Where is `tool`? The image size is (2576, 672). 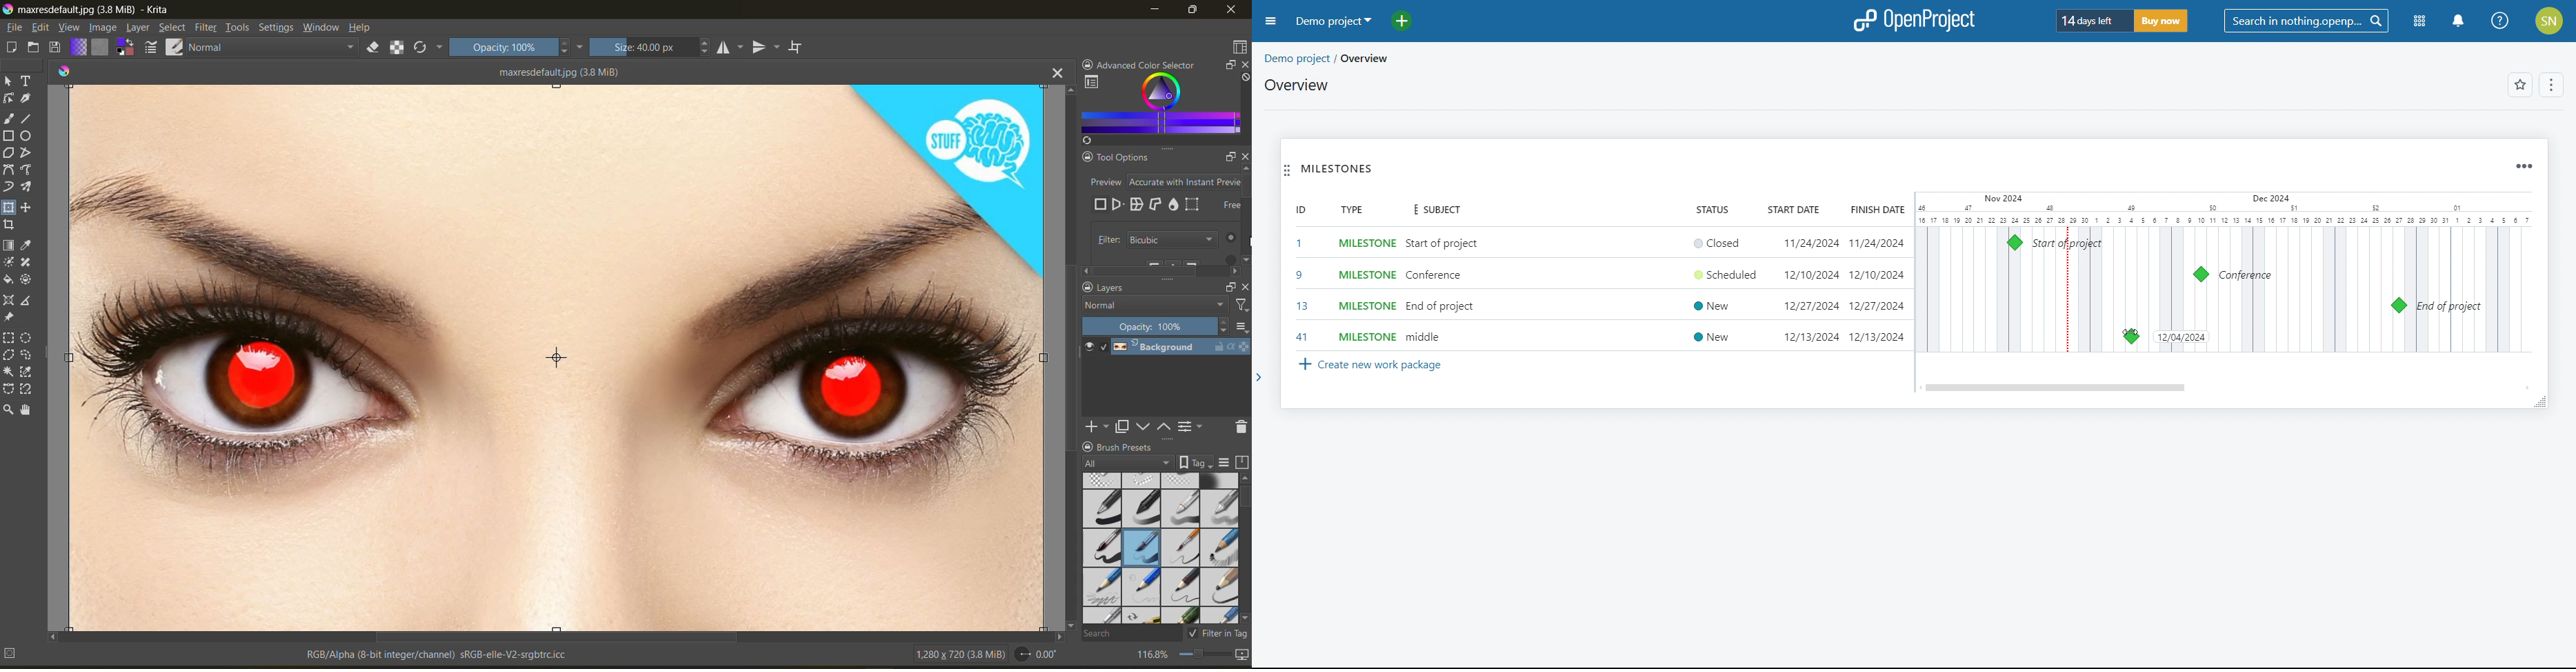
tool is located at coordinates (9, 136).